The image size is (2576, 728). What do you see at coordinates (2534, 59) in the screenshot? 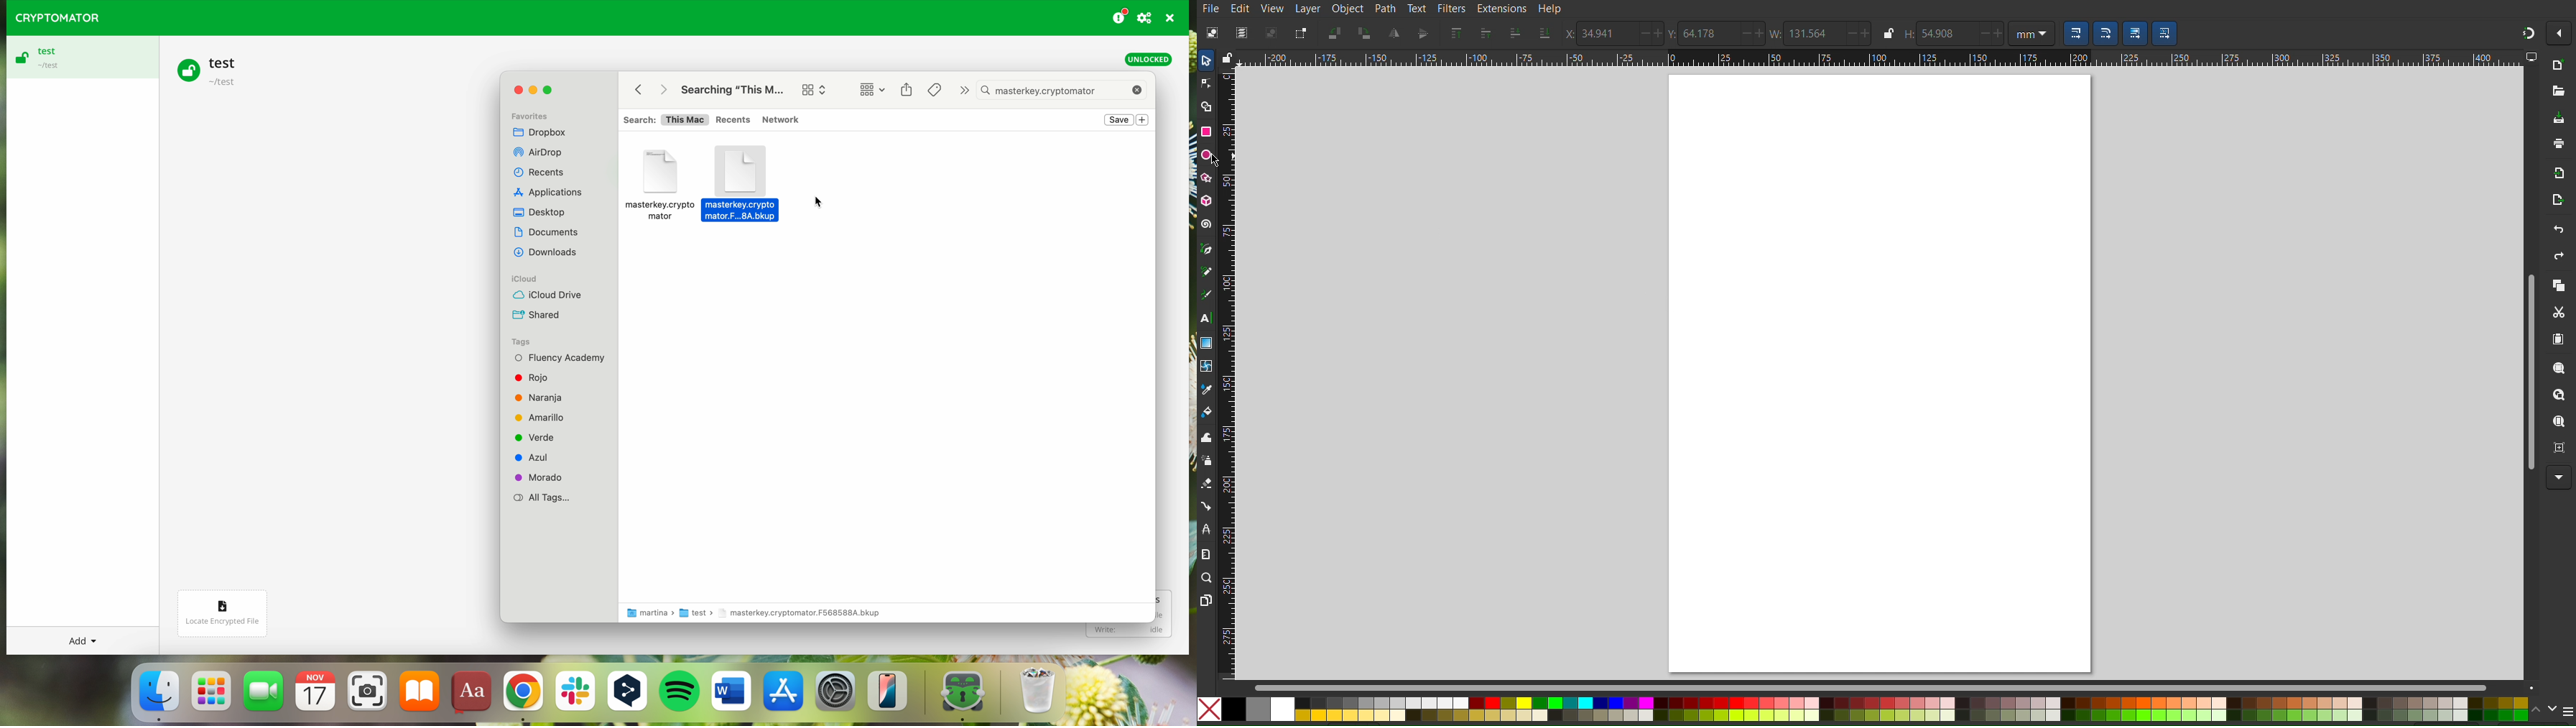
I see `computer icon` at bounding box center [2534, 59].